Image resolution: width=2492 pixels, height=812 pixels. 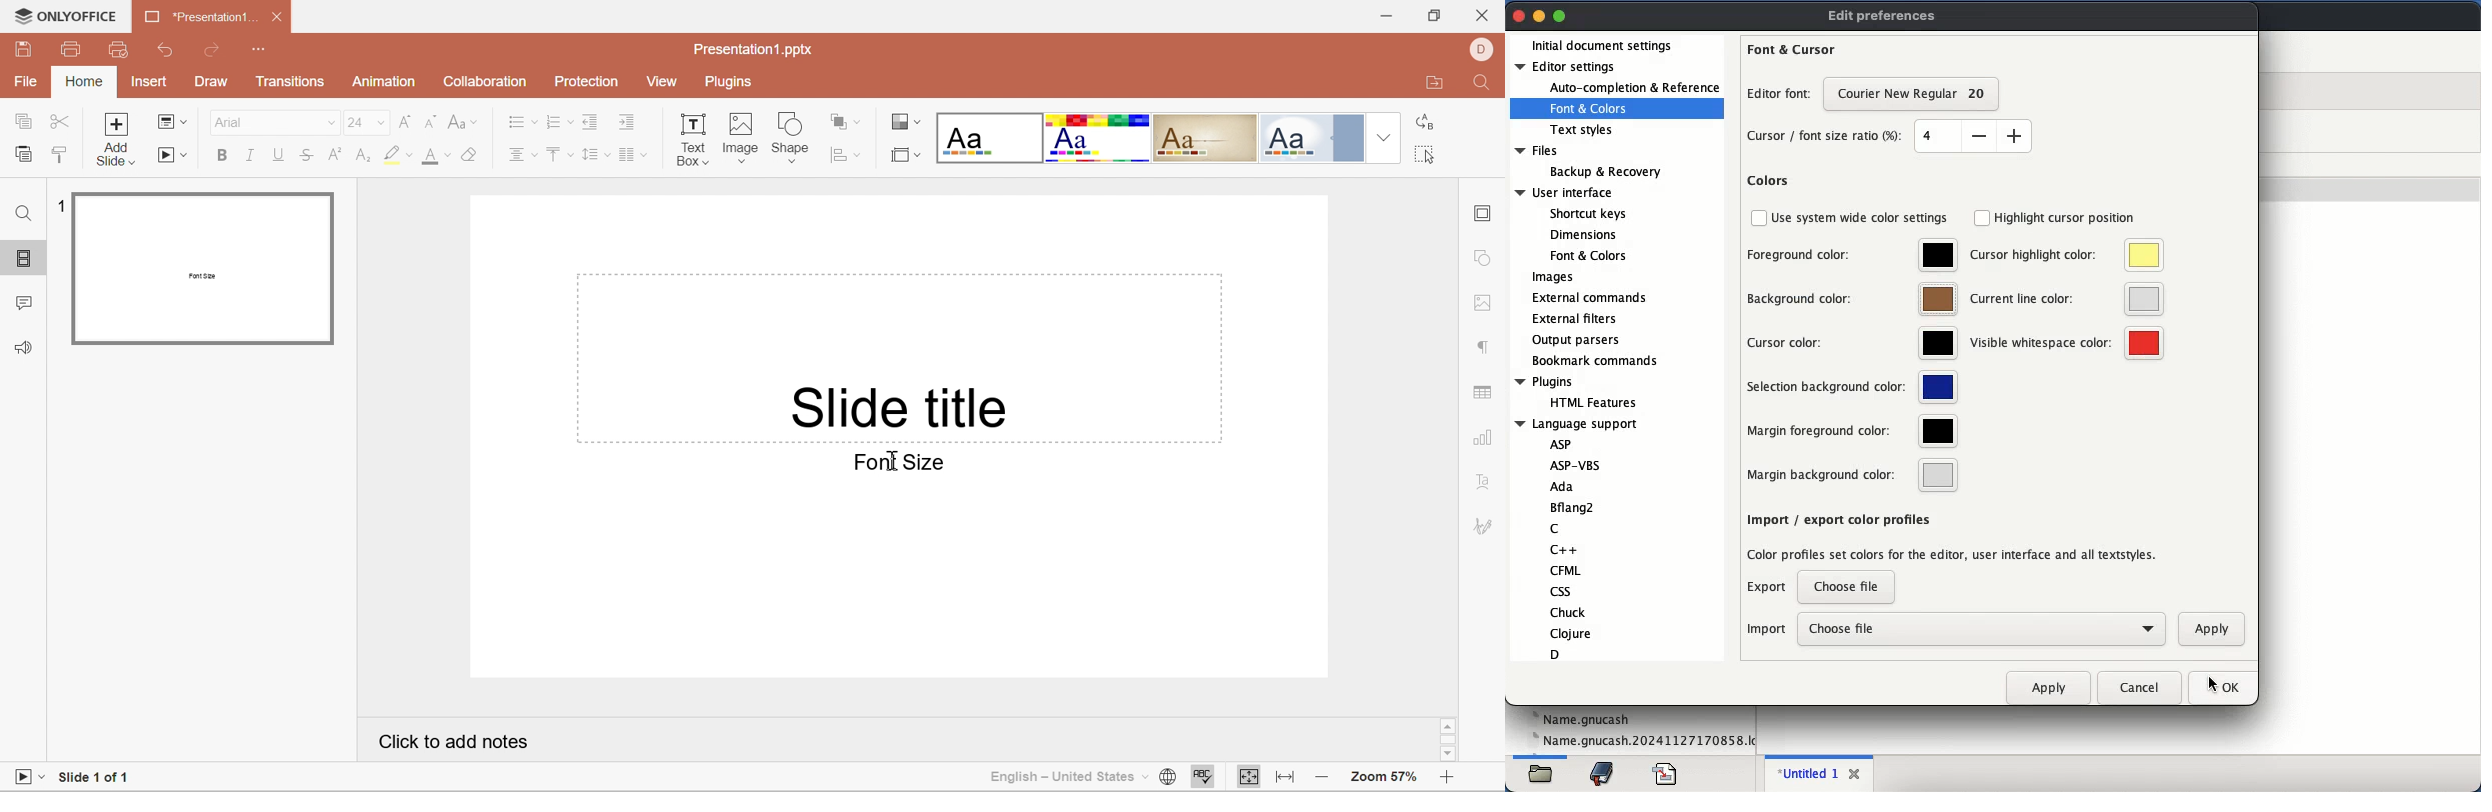 What do you see at coordinates (431, 122) in the screenshot?
I see `Decrement font size` at bounding box center [431, 122].